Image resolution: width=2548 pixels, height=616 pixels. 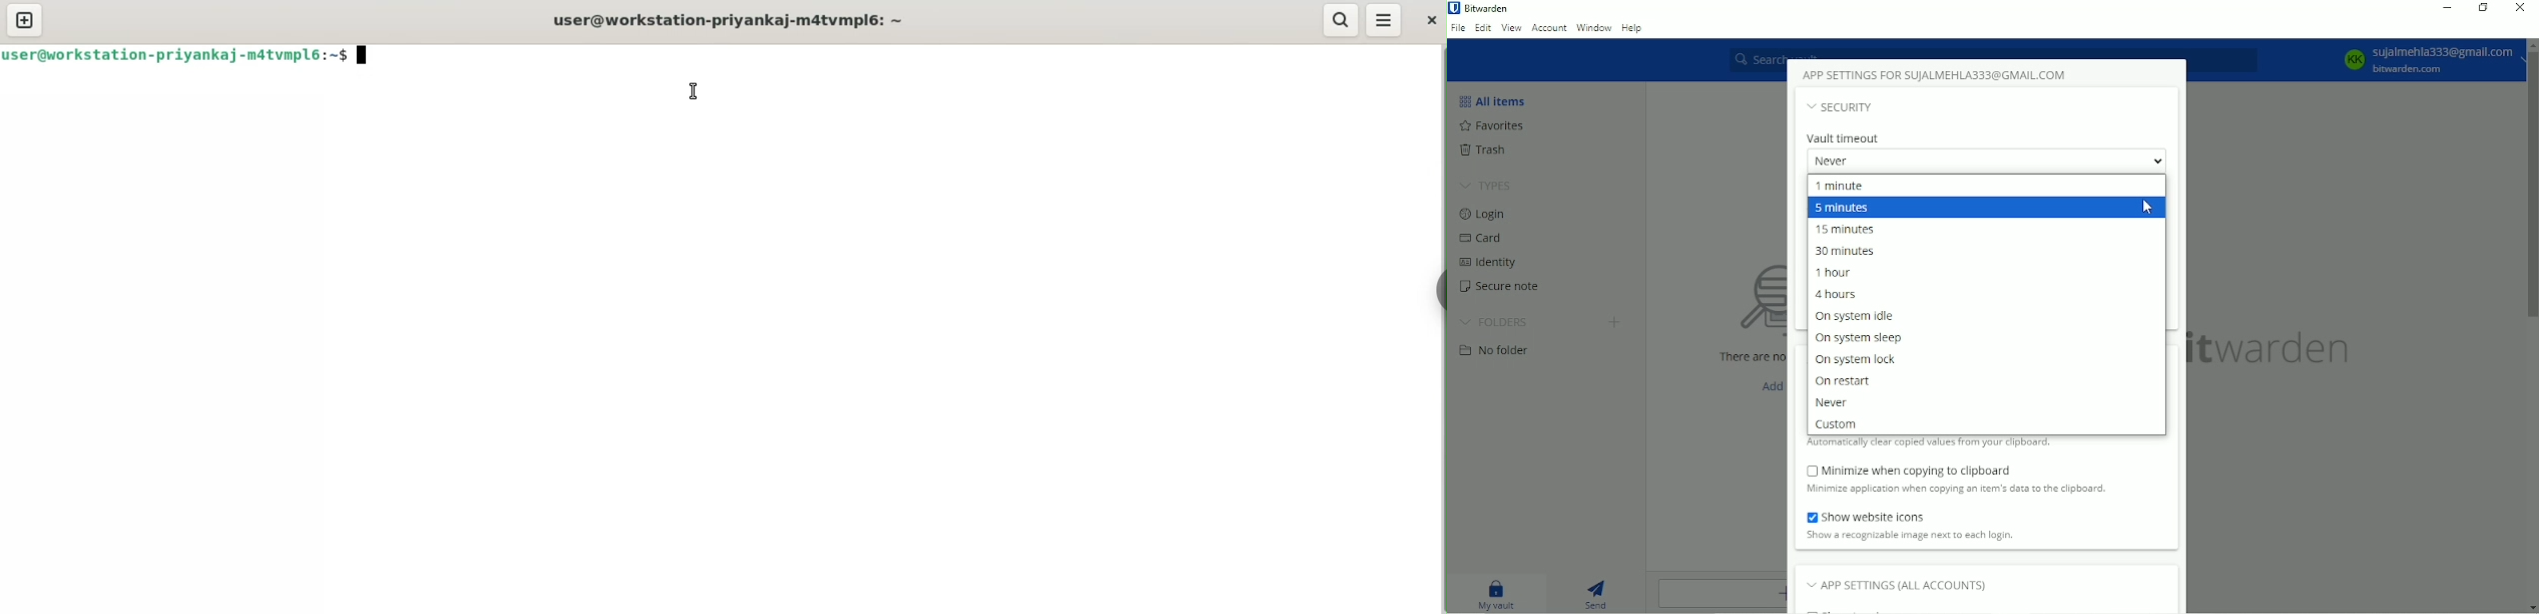 I want to click on 15 minutes, so click(x=1848, y=229).